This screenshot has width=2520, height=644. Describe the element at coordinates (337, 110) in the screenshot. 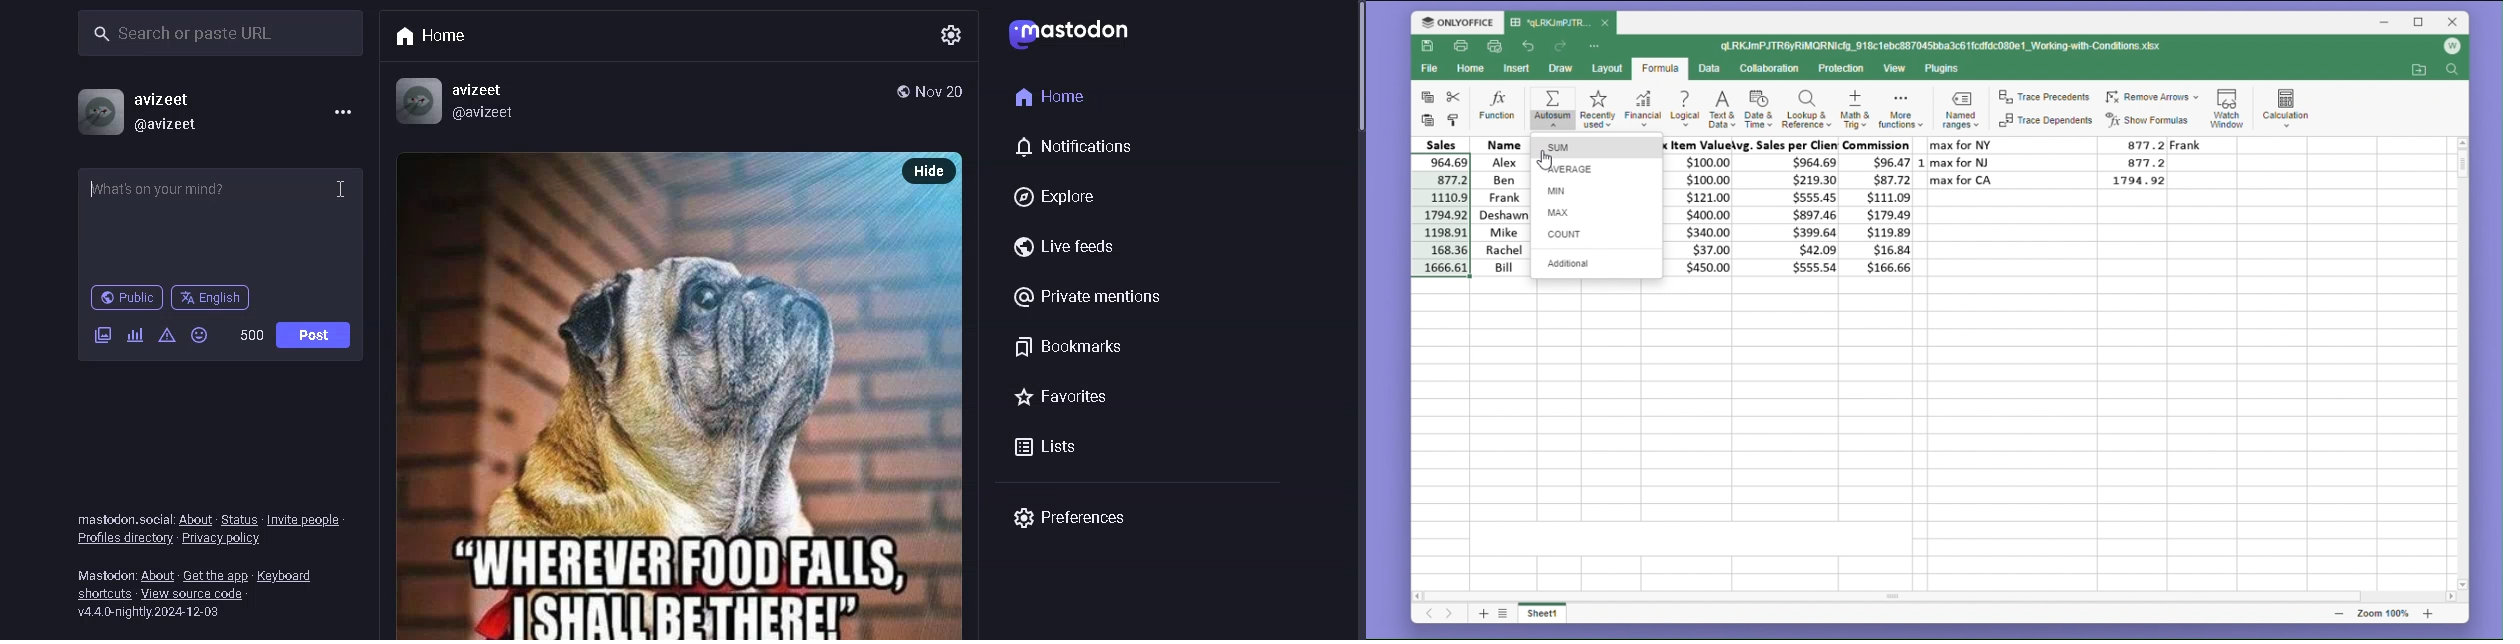

I see `menu` at that location.